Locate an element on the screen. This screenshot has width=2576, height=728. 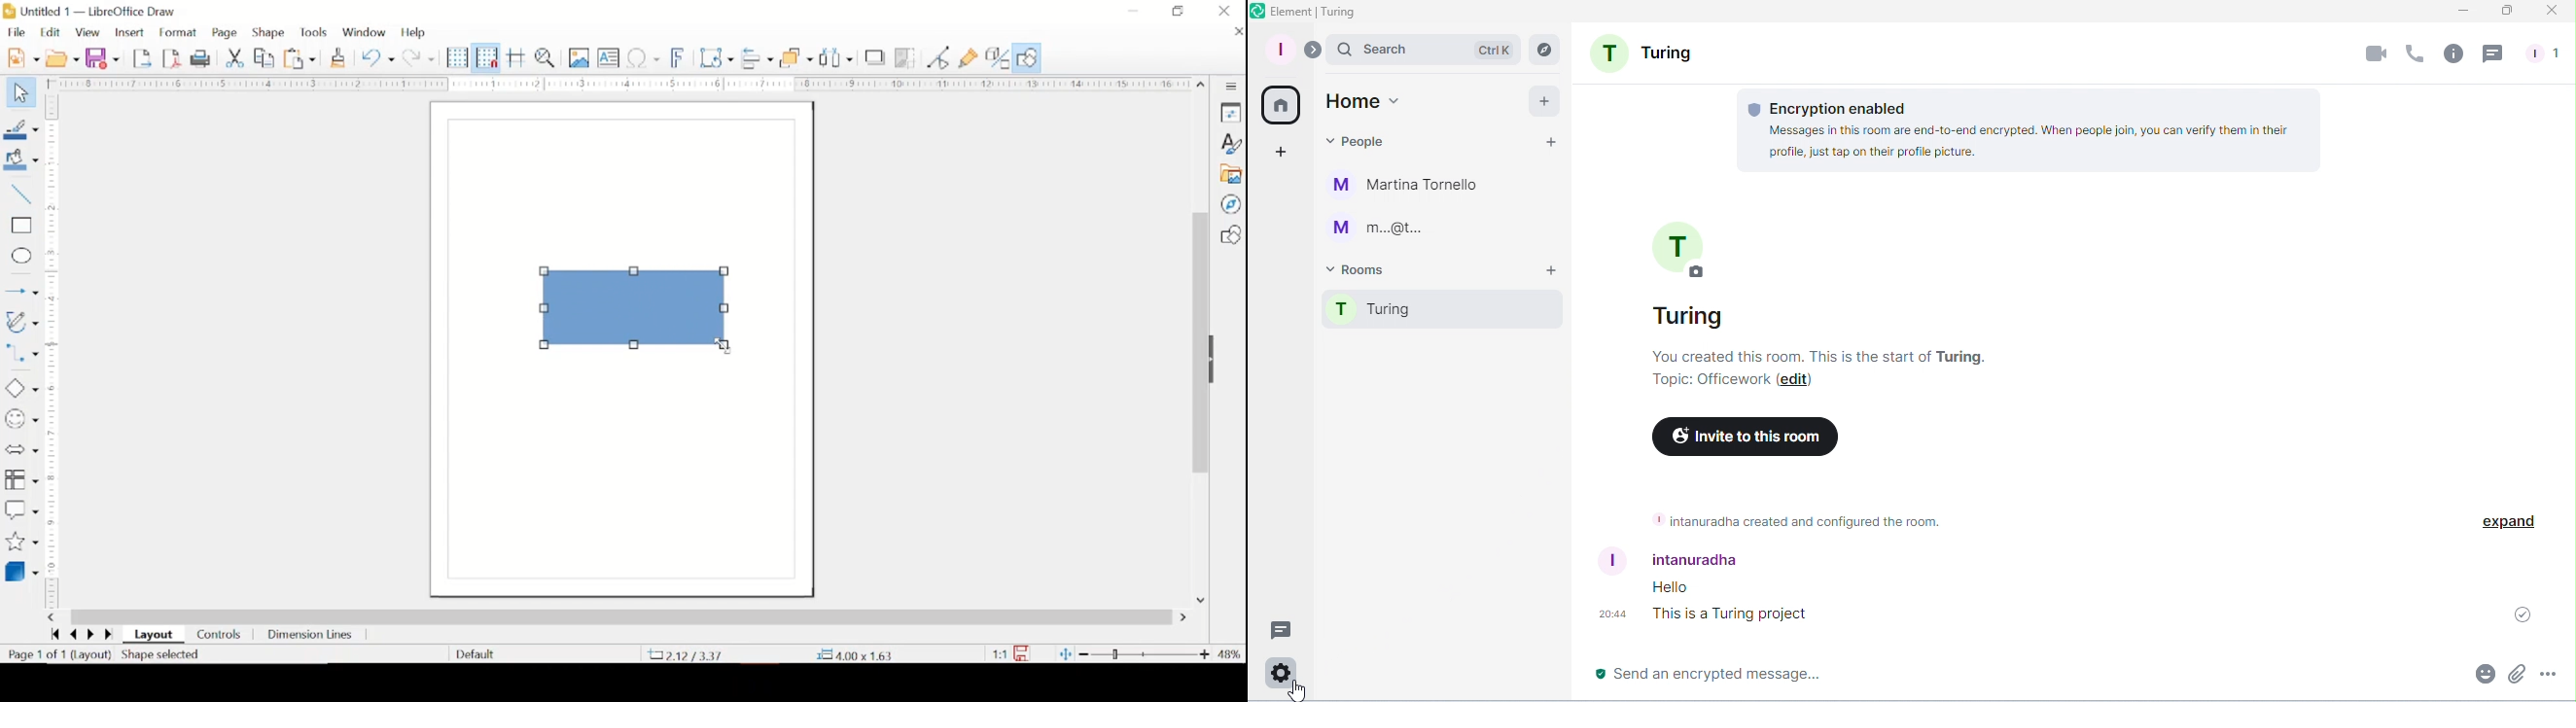
Emoji is located at coordinates (2483, 672).